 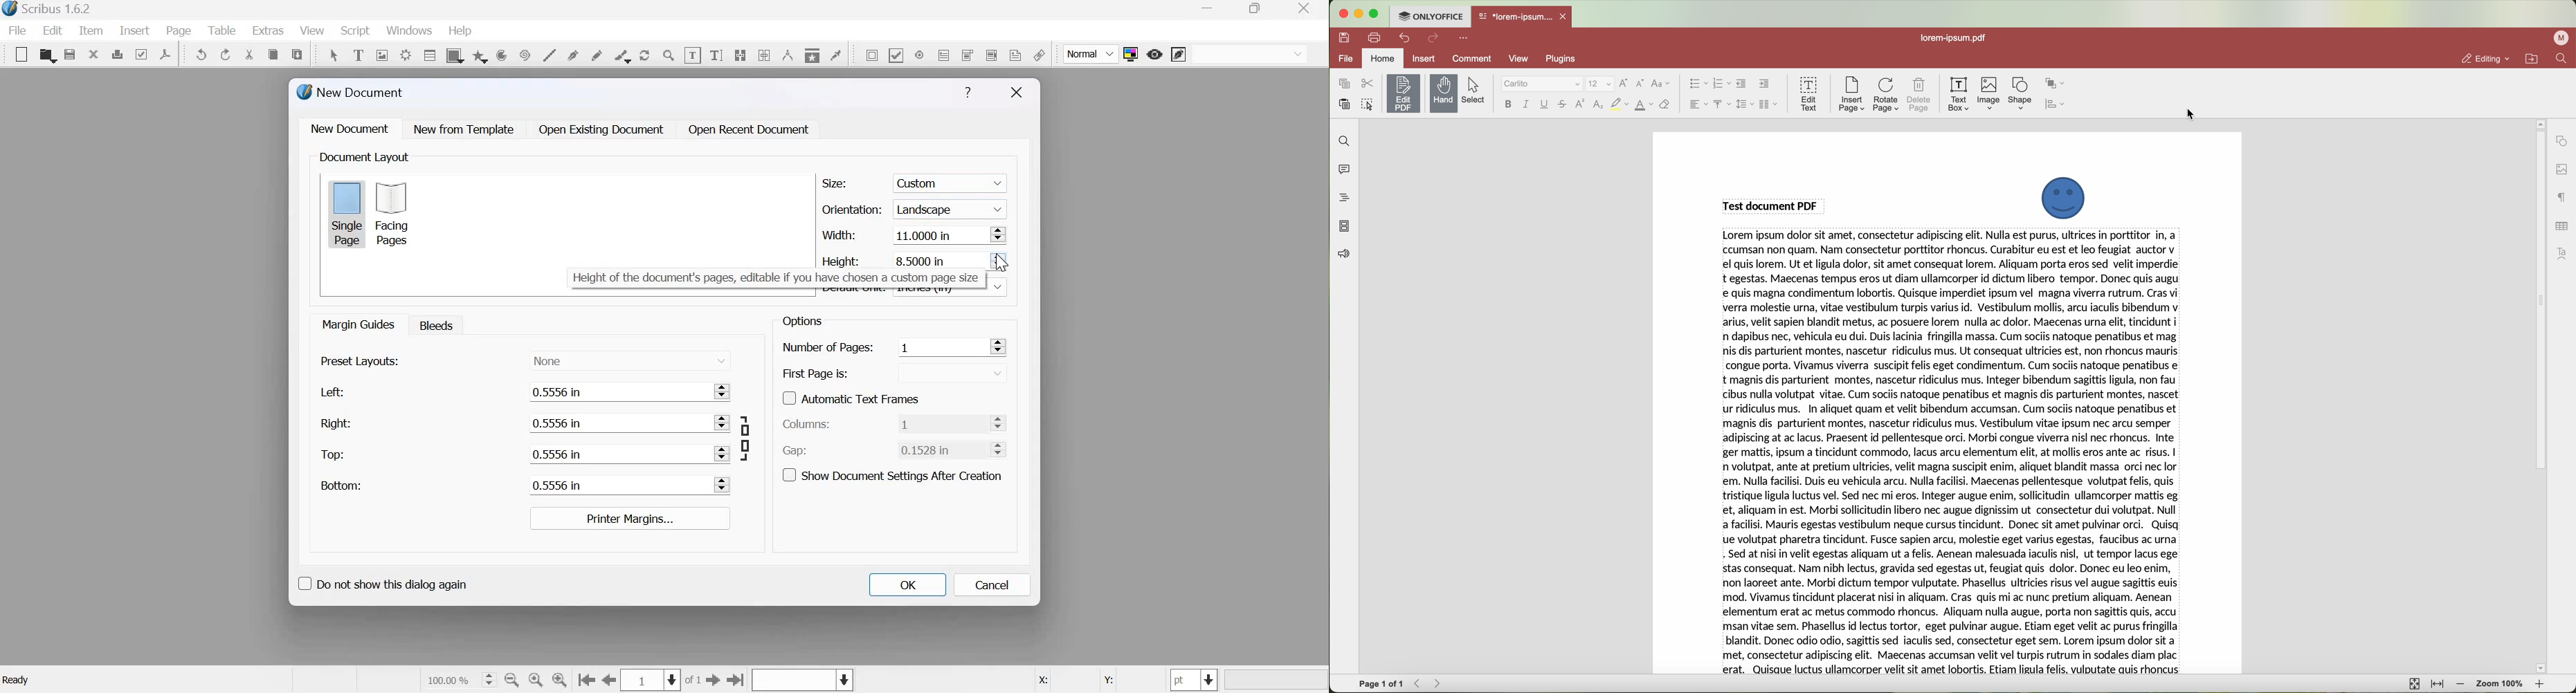 I want to click on comments, so click(x=1344, y=171).